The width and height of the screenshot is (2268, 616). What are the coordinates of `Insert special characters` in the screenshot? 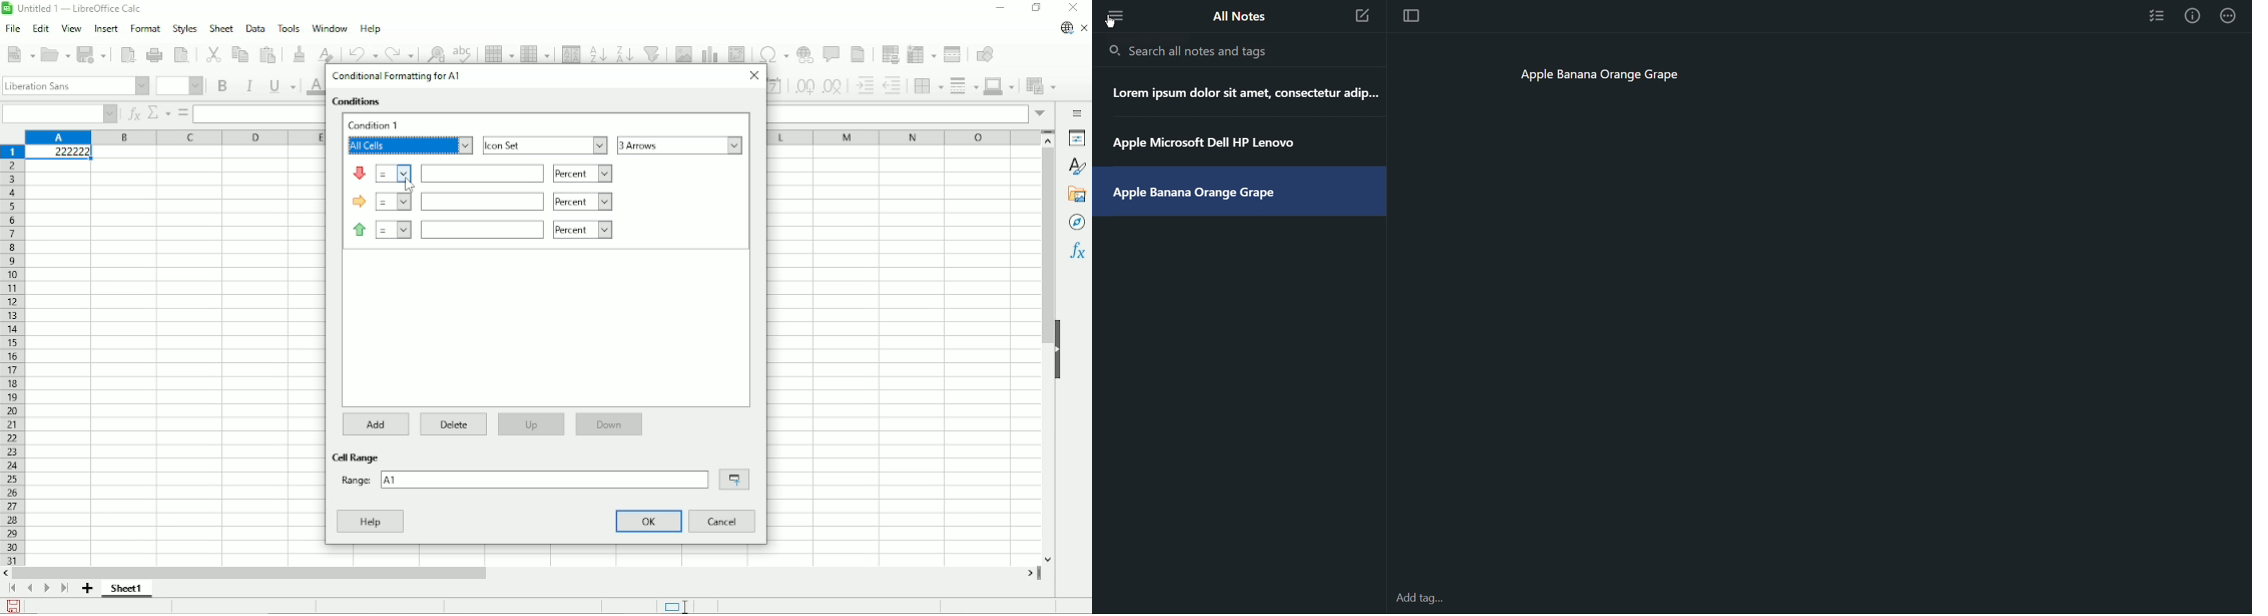 It's located at (771, 52).